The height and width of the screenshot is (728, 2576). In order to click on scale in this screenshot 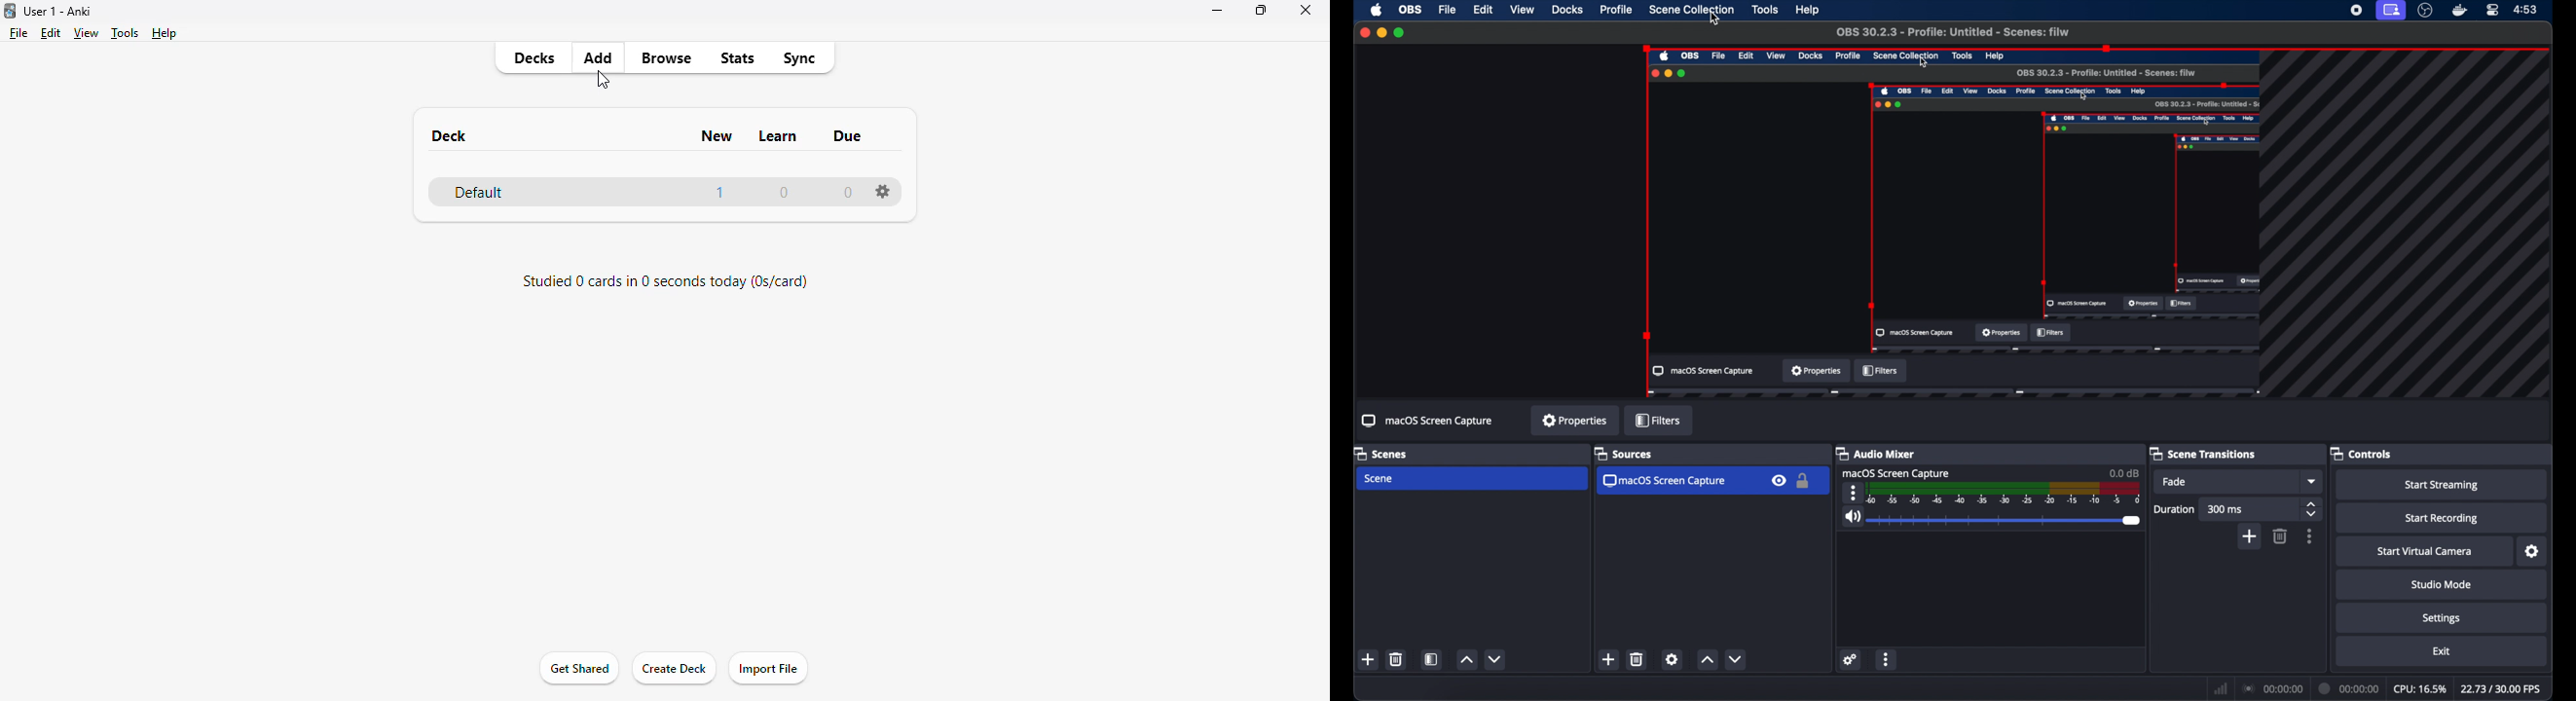, I will do `click(2006, 493)`.